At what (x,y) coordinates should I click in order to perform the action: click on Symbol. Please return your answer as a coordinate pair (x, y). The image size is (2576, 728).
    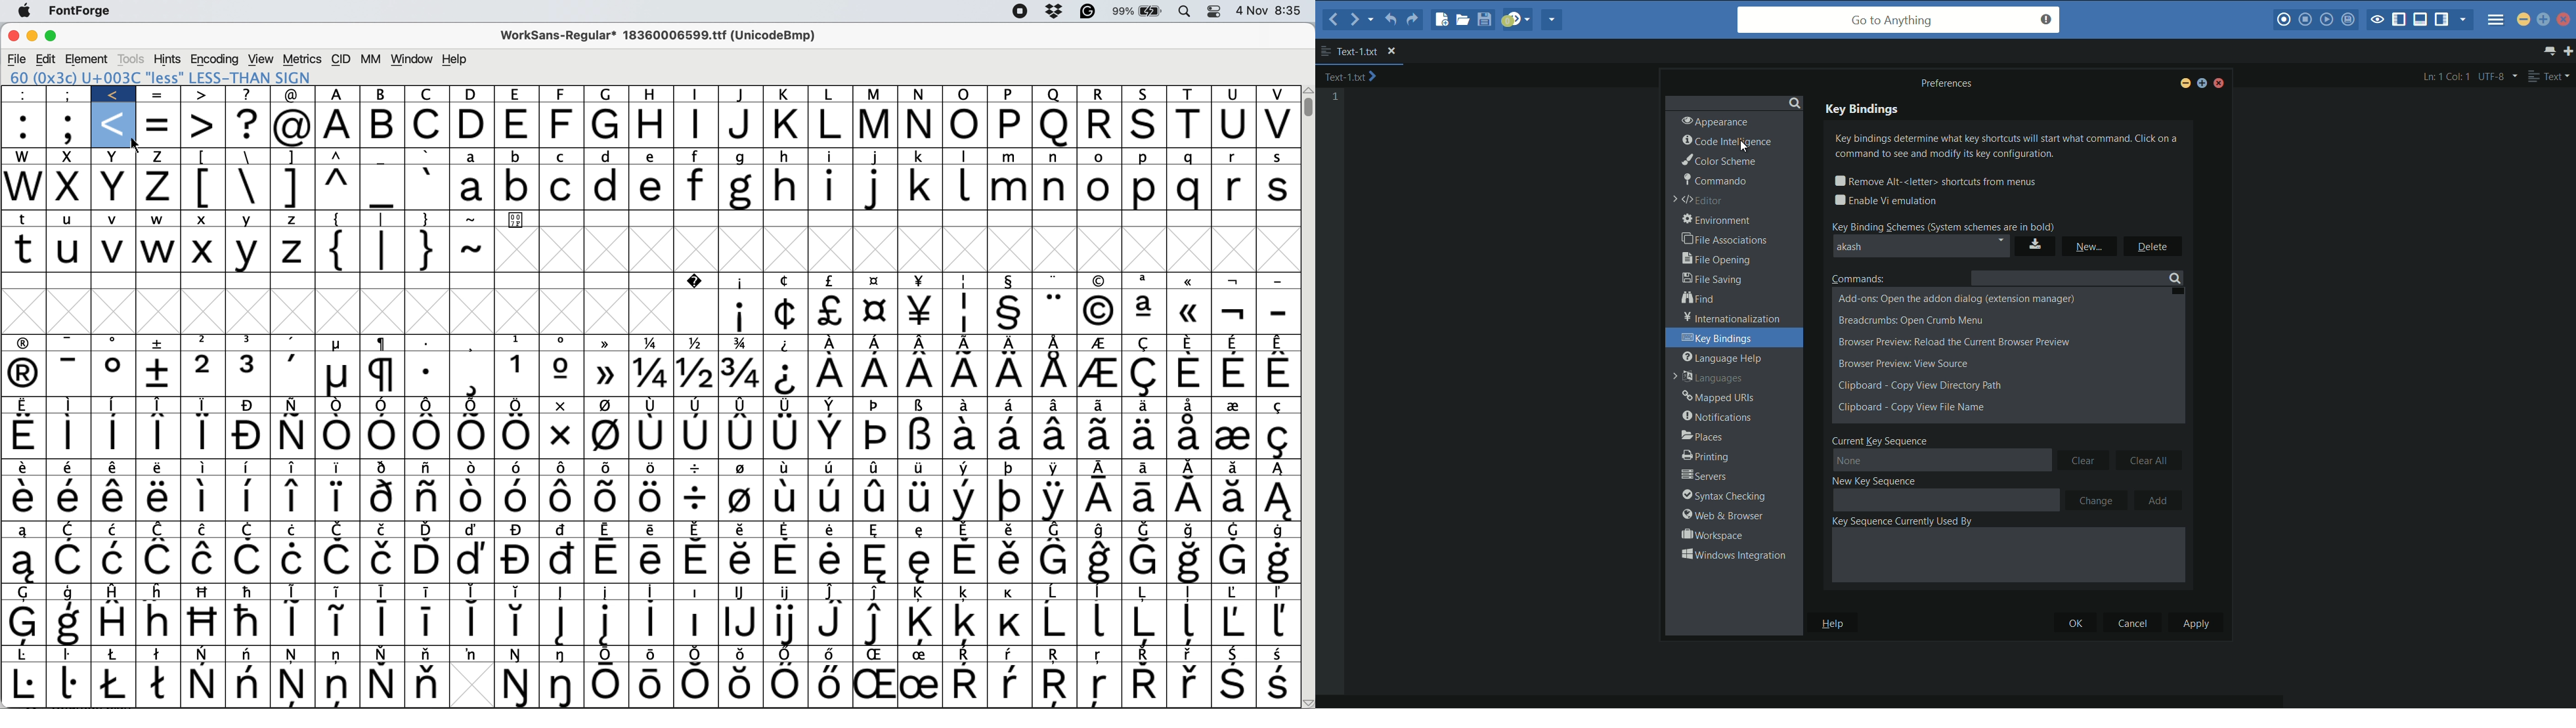
    Looking at the image, I should click on (295, 685).